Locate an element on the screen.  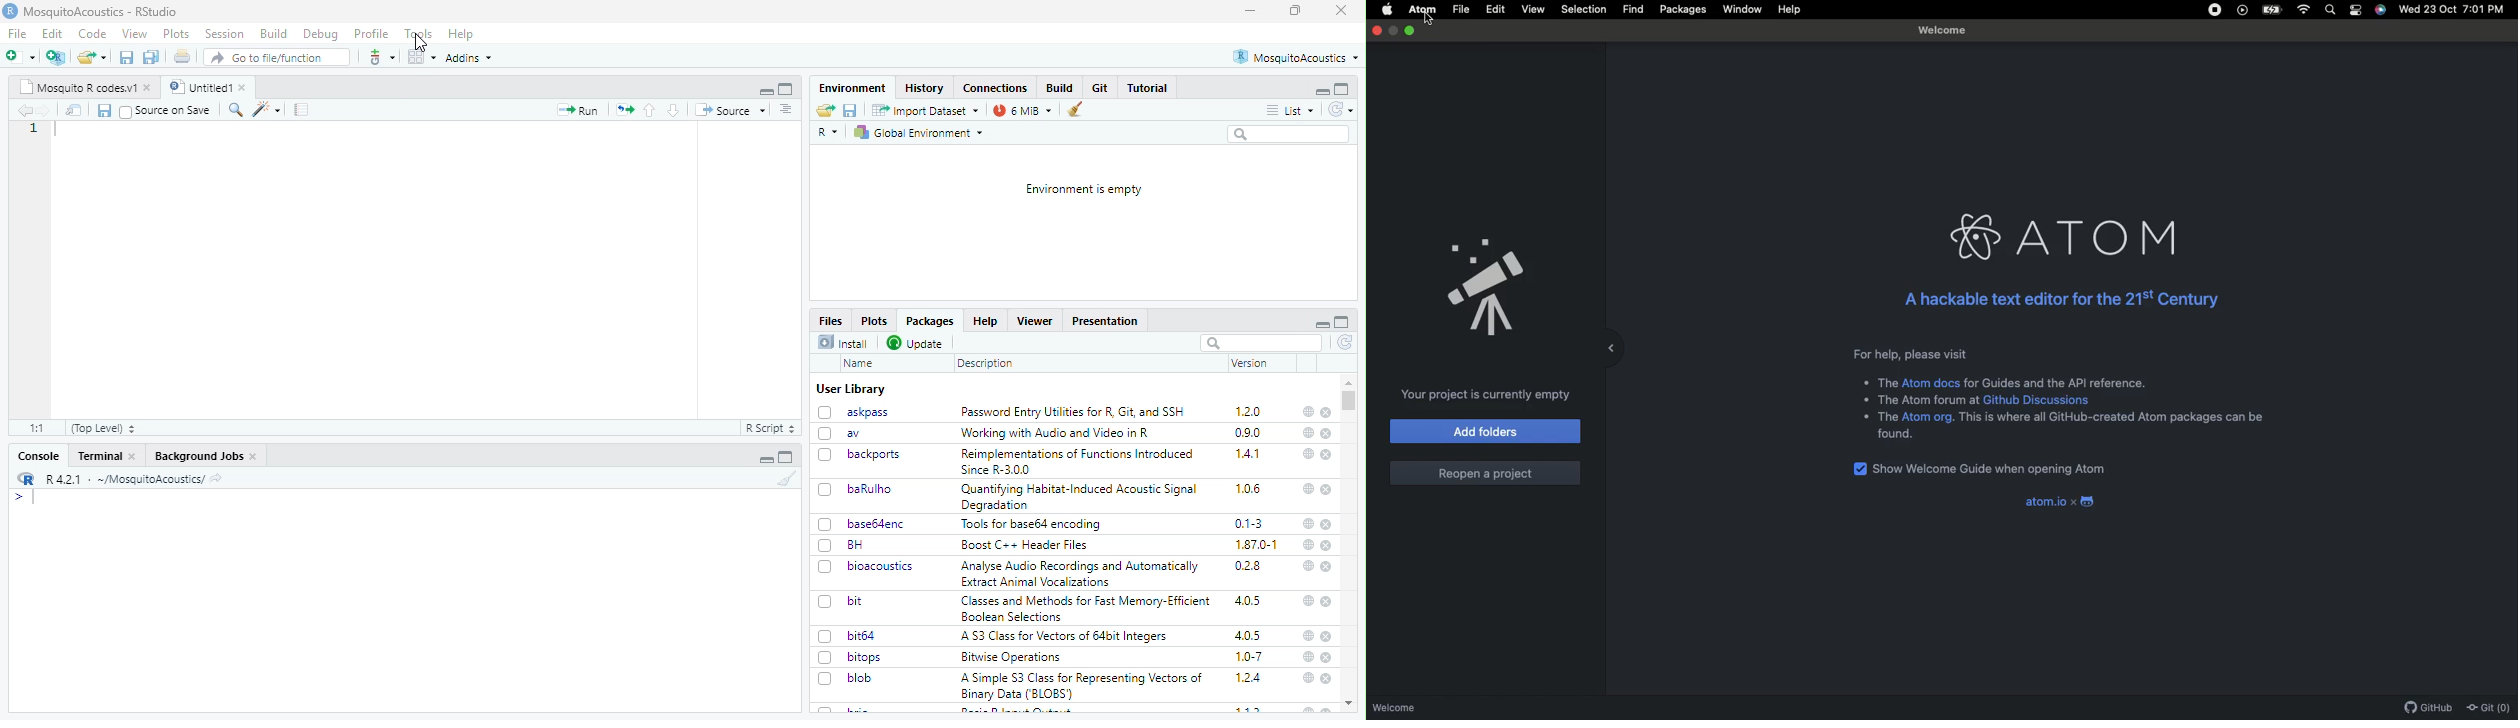
close is located at coordinates (1327, 658).